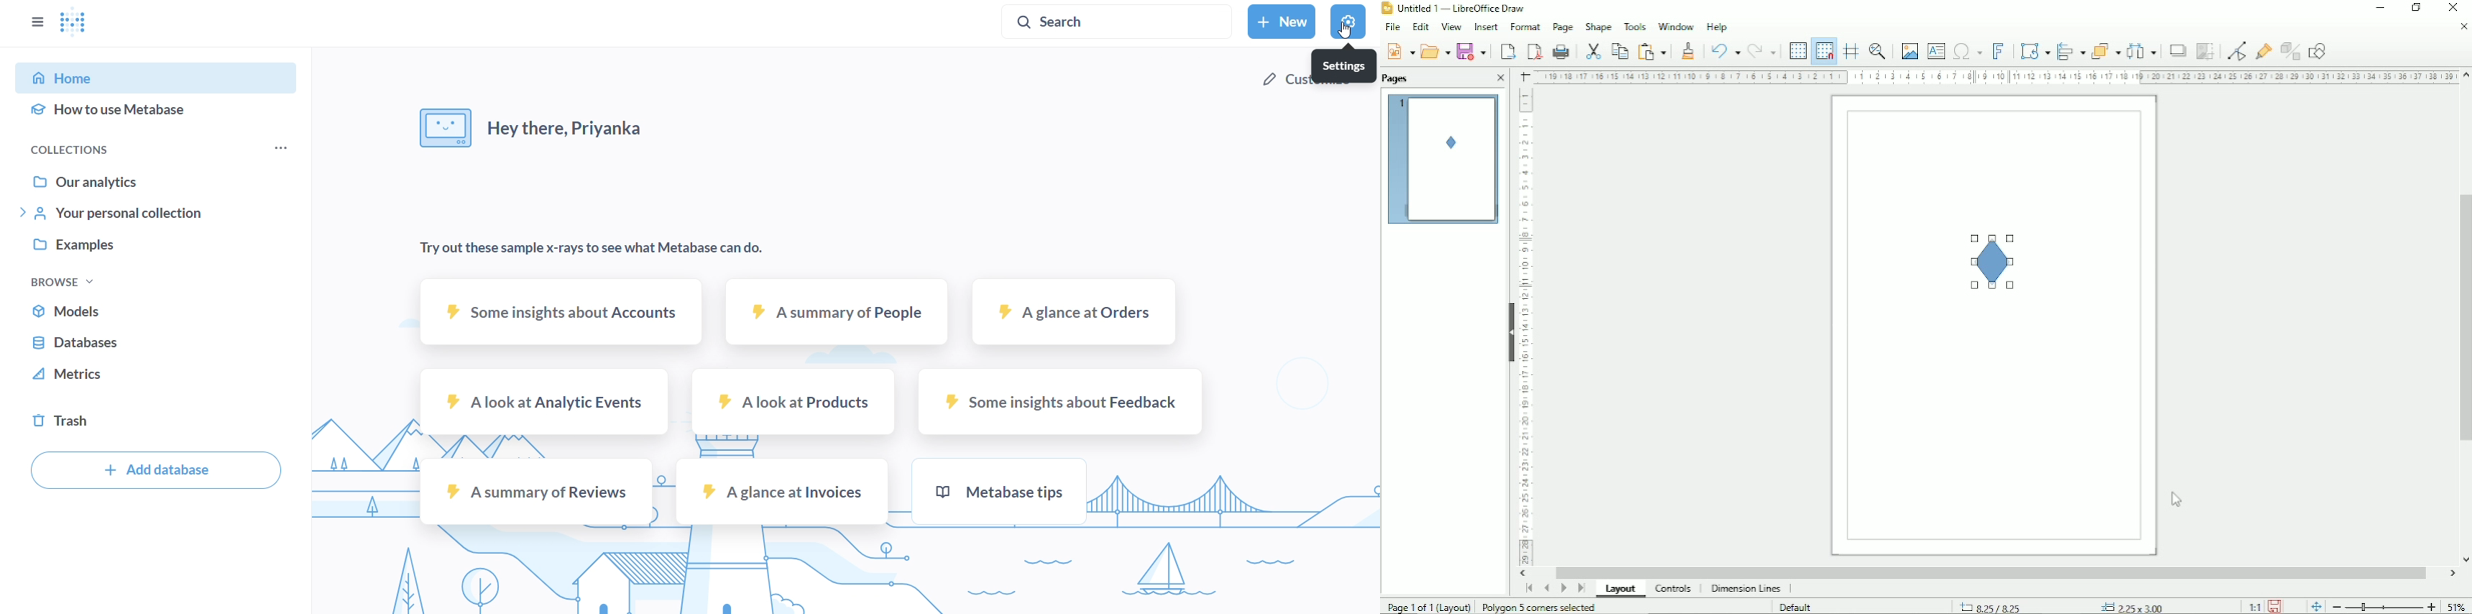  What do you see at coordinates (2032, 50) in the screenshot?
I see `Transformation` at bounding box center [2032, 50].